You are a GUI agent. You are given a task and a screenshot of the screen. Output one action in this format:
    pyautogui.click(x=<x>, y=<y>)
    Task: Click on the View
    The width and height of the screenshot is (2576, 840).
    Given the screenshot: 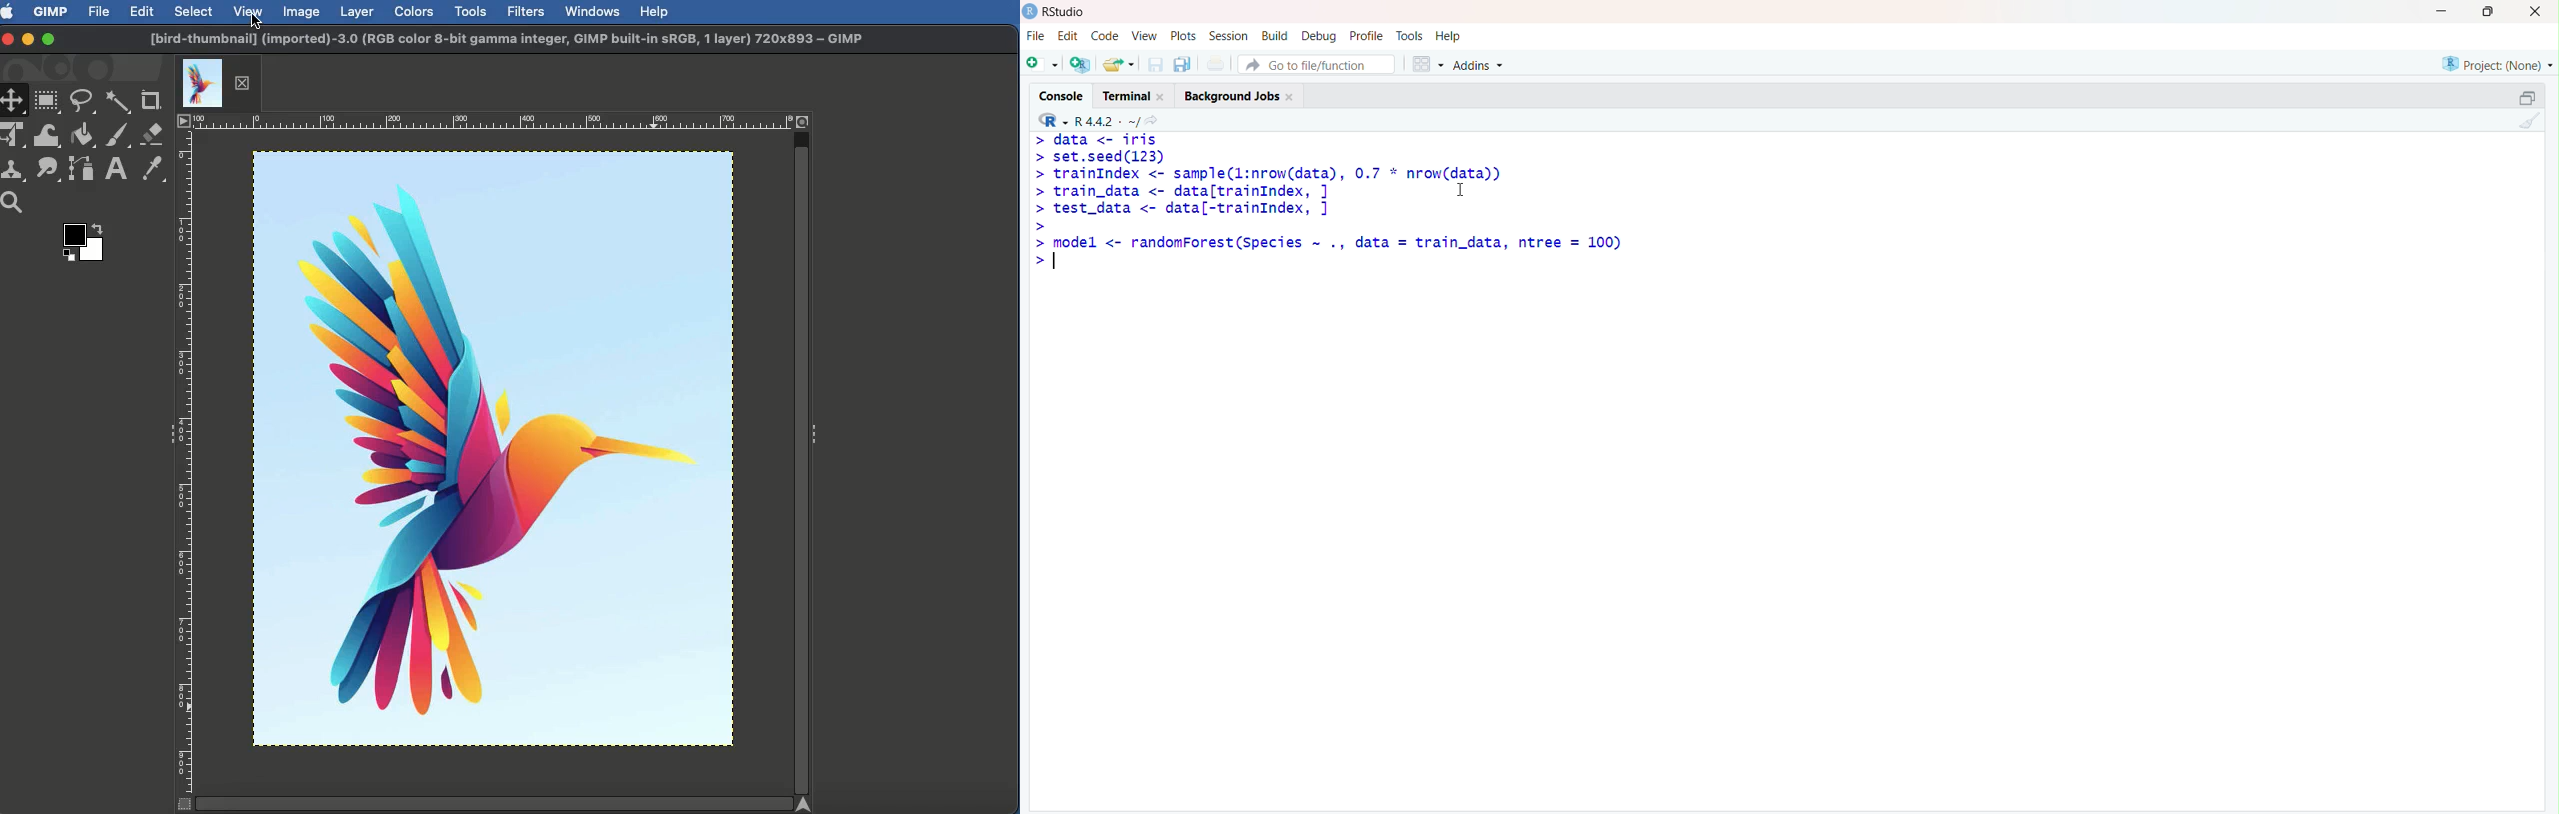 What is the action you would take?
    pyautogui.click(x=1143, y=36)
    